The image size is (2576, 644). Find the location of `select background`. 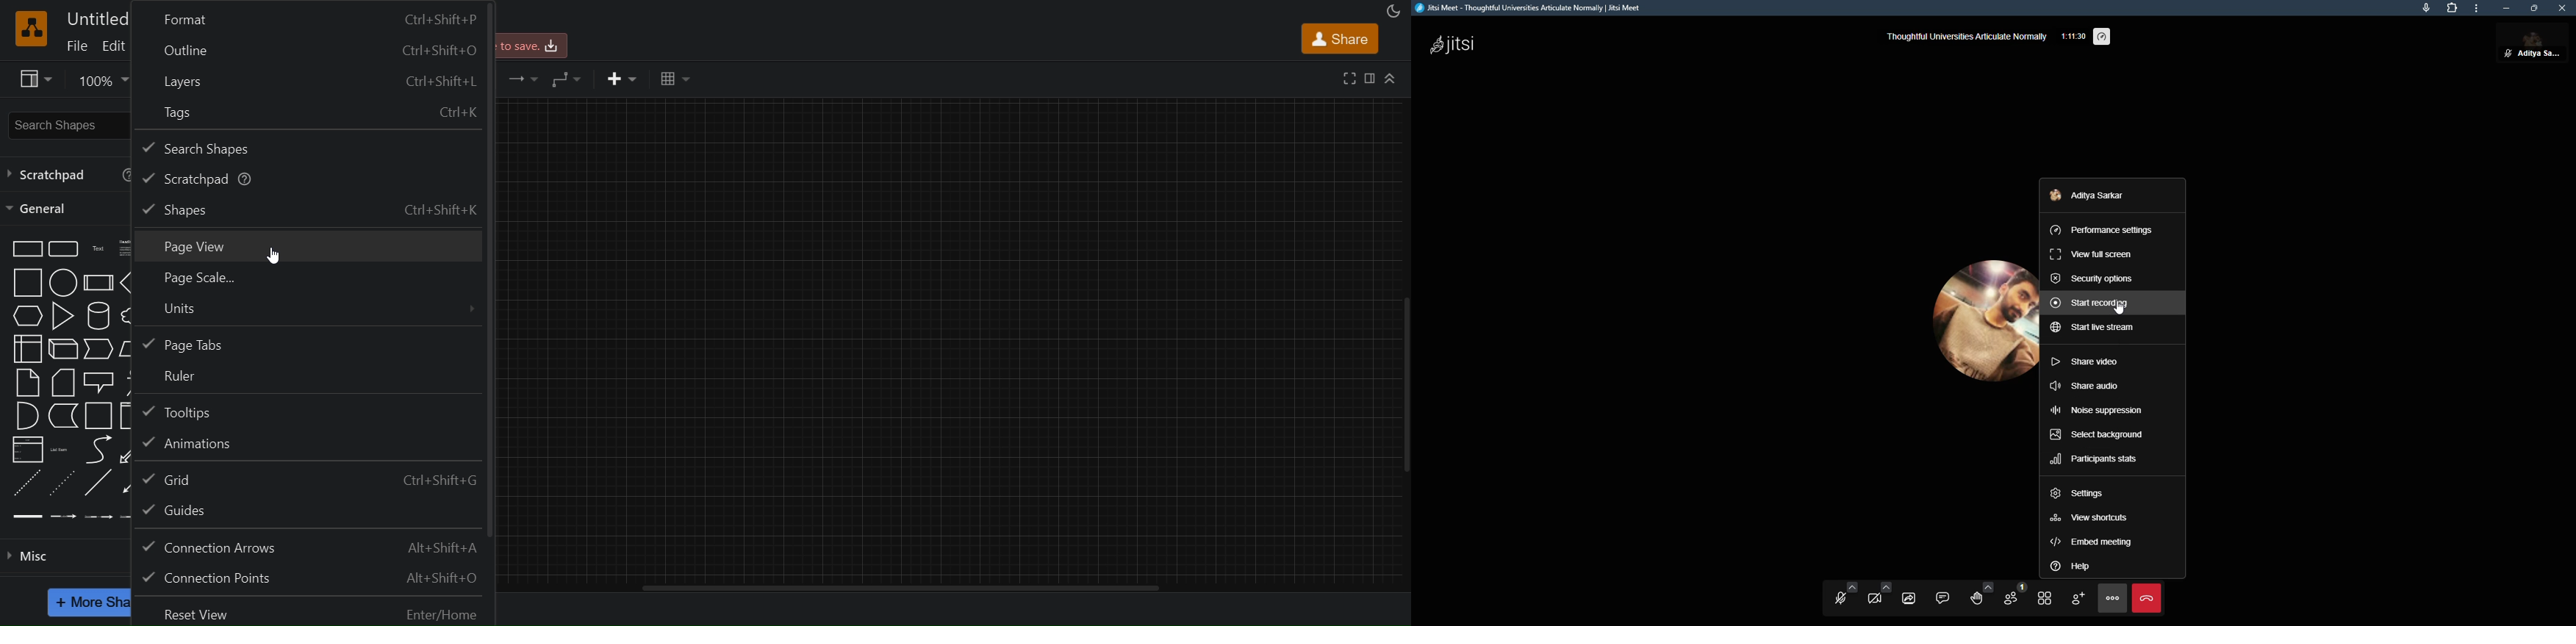

select background is located at coordinates (2099, 435).